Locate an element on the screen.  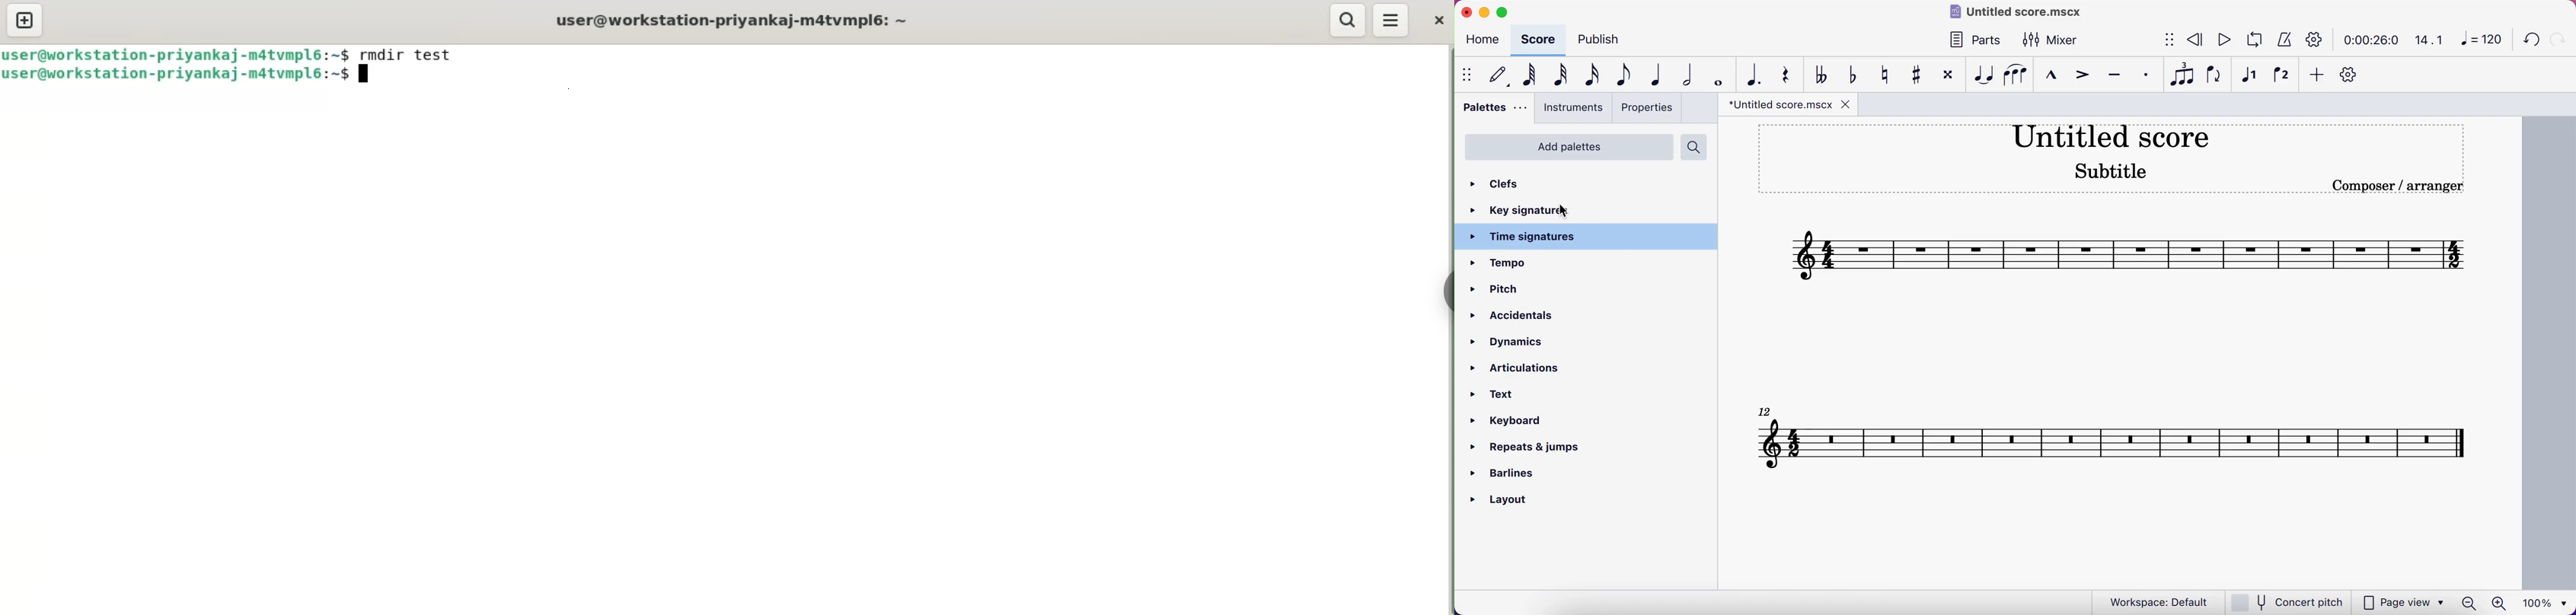
accent is located at coordinates (2084, 80).